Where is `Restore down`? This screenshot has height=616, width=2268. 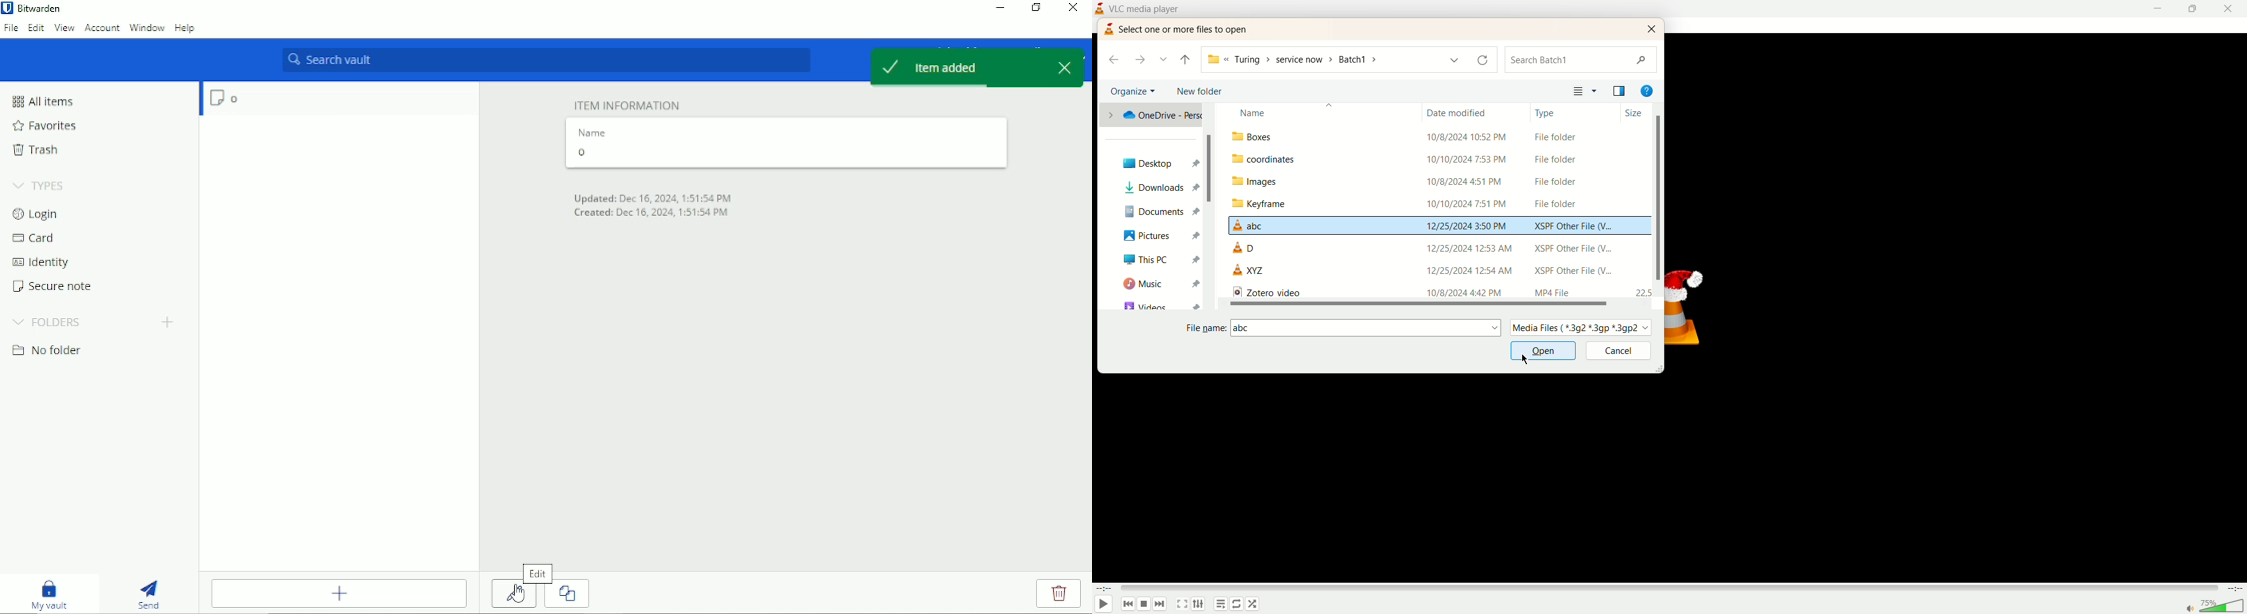 Restore down is located at coordinates (1034, 8).